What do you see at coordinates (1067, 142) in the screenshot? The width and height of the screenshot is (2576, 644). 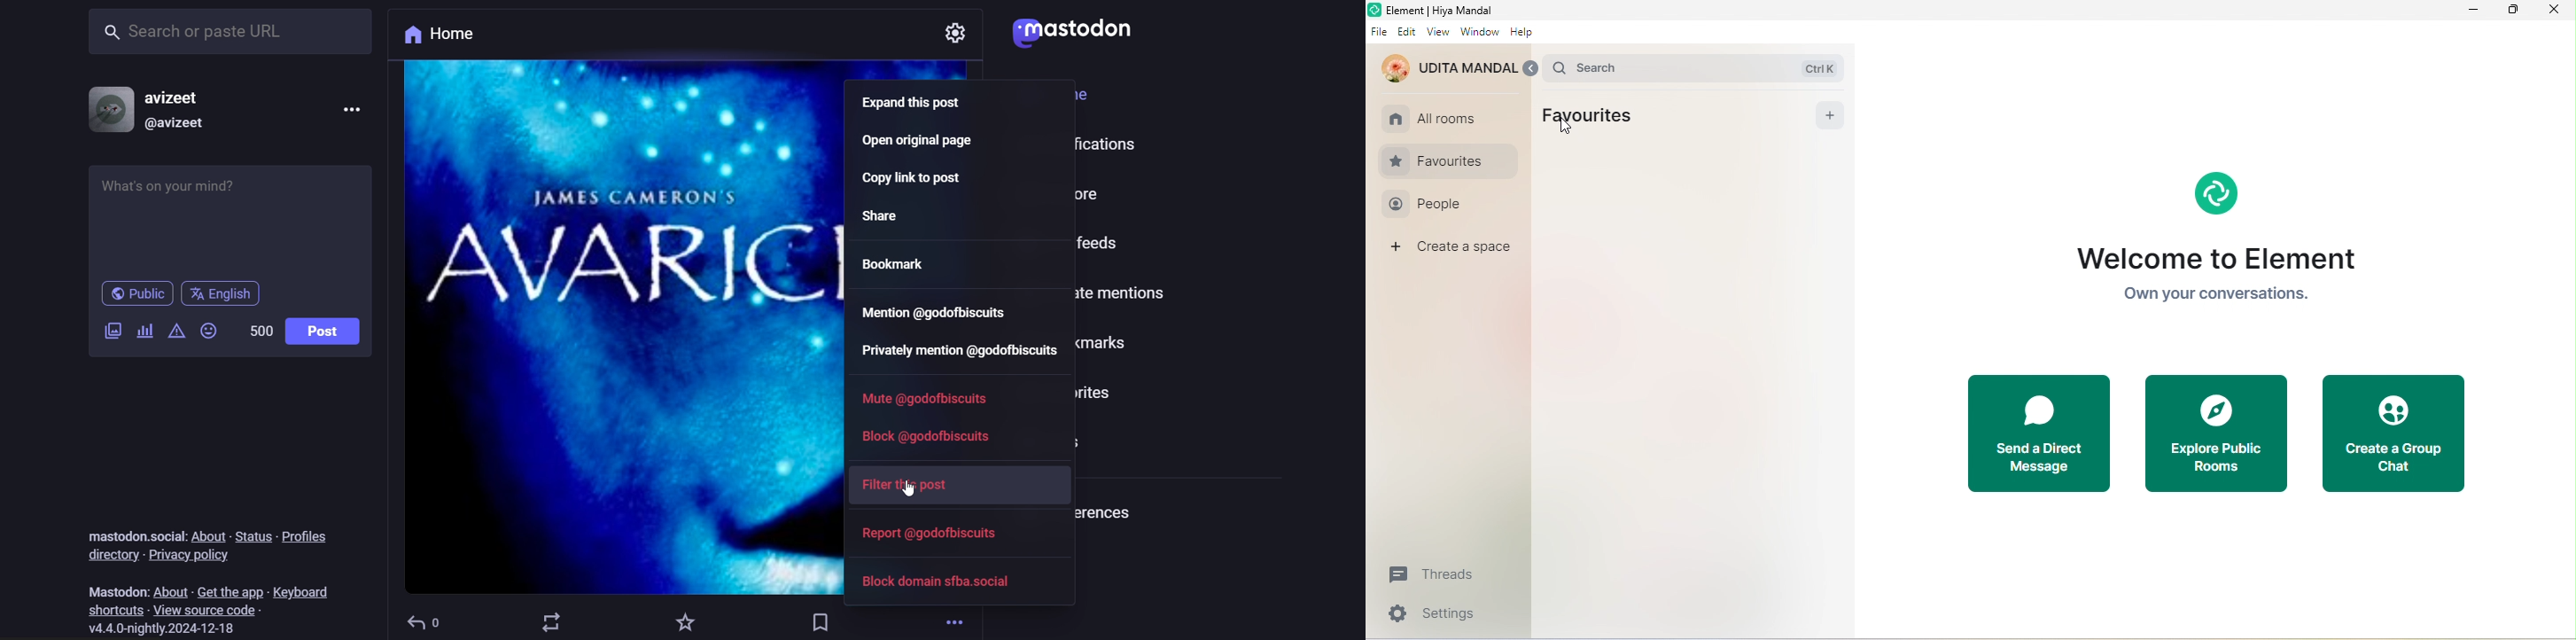 I see `notification` at bounding box center [1067, 142].